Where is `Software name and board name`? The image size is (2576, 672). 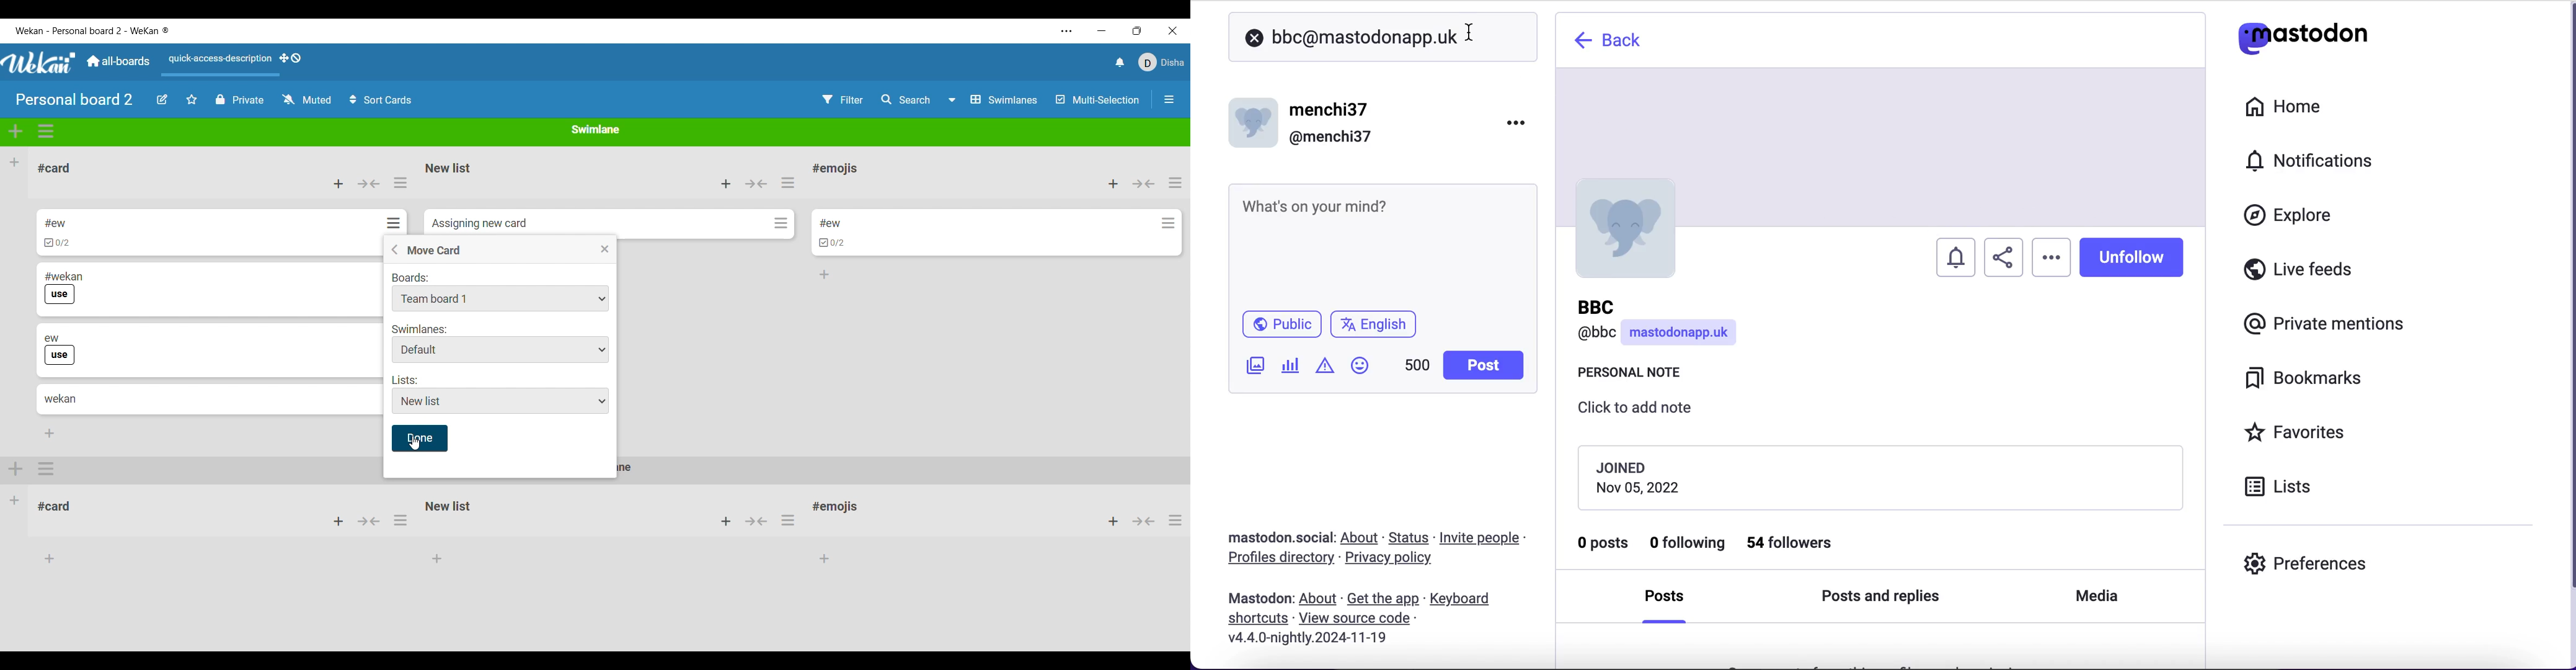 Software name and board name is located at coordinates (92, 30).